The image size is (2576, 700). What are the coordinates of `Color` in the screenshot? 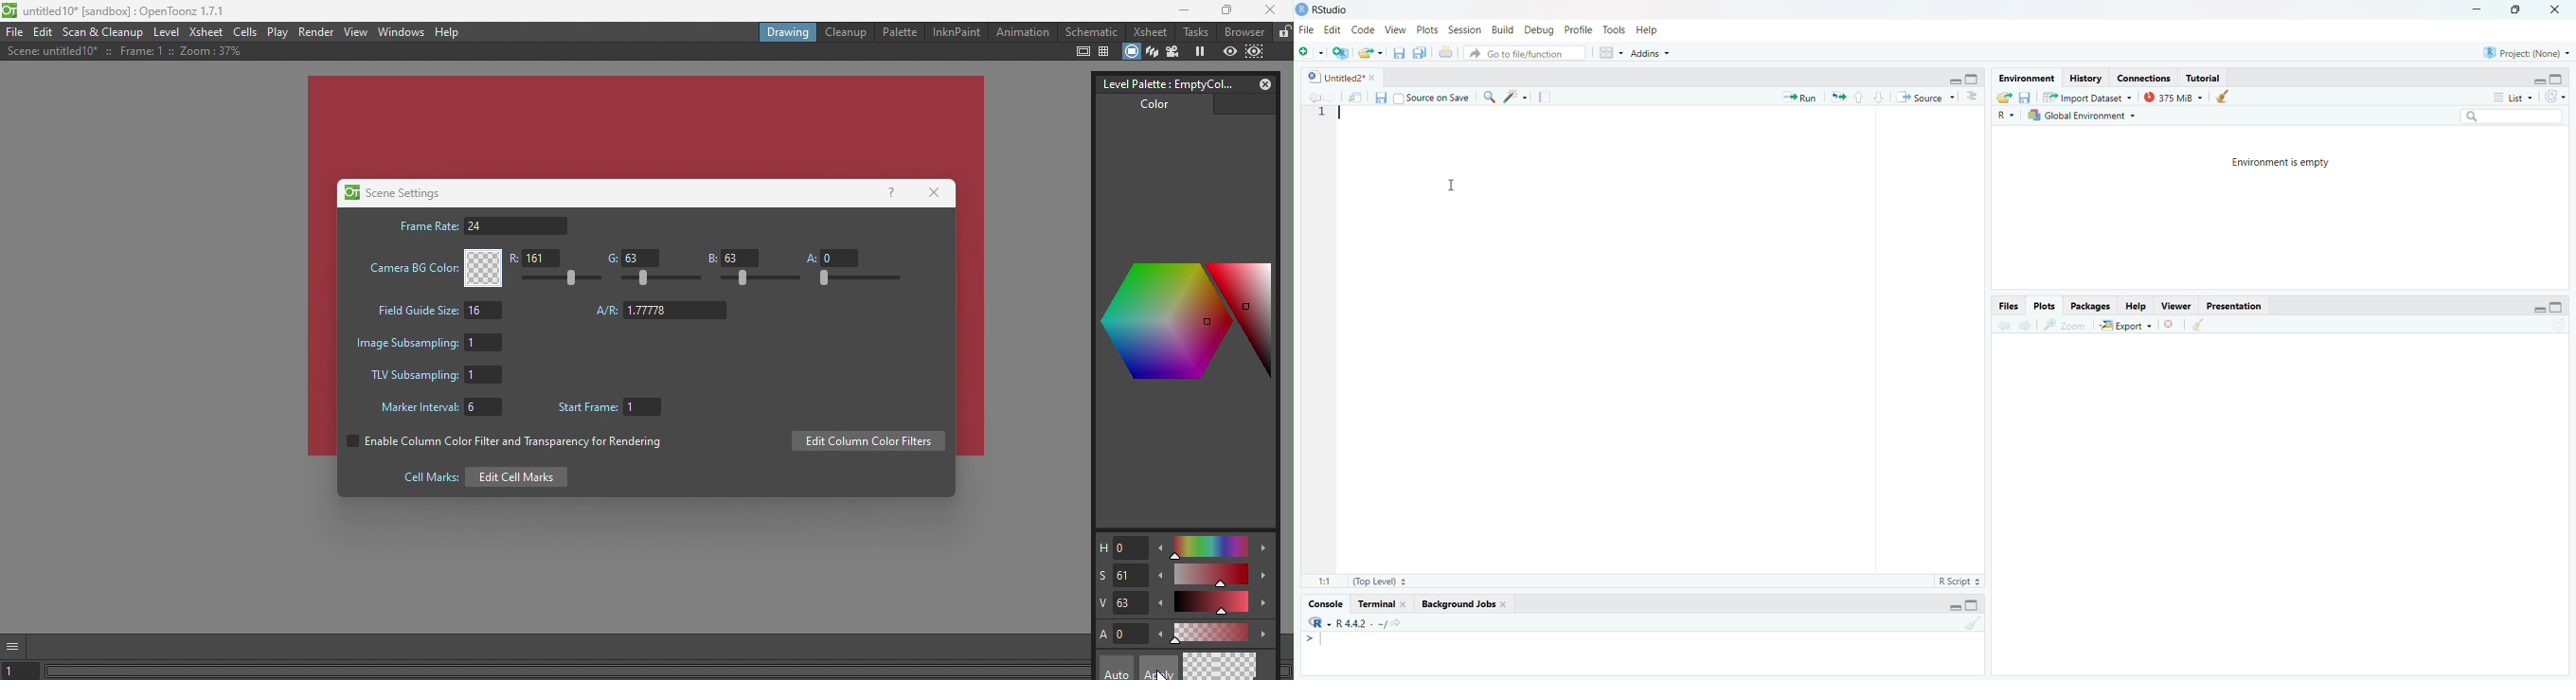 It's located at (1149, 109).